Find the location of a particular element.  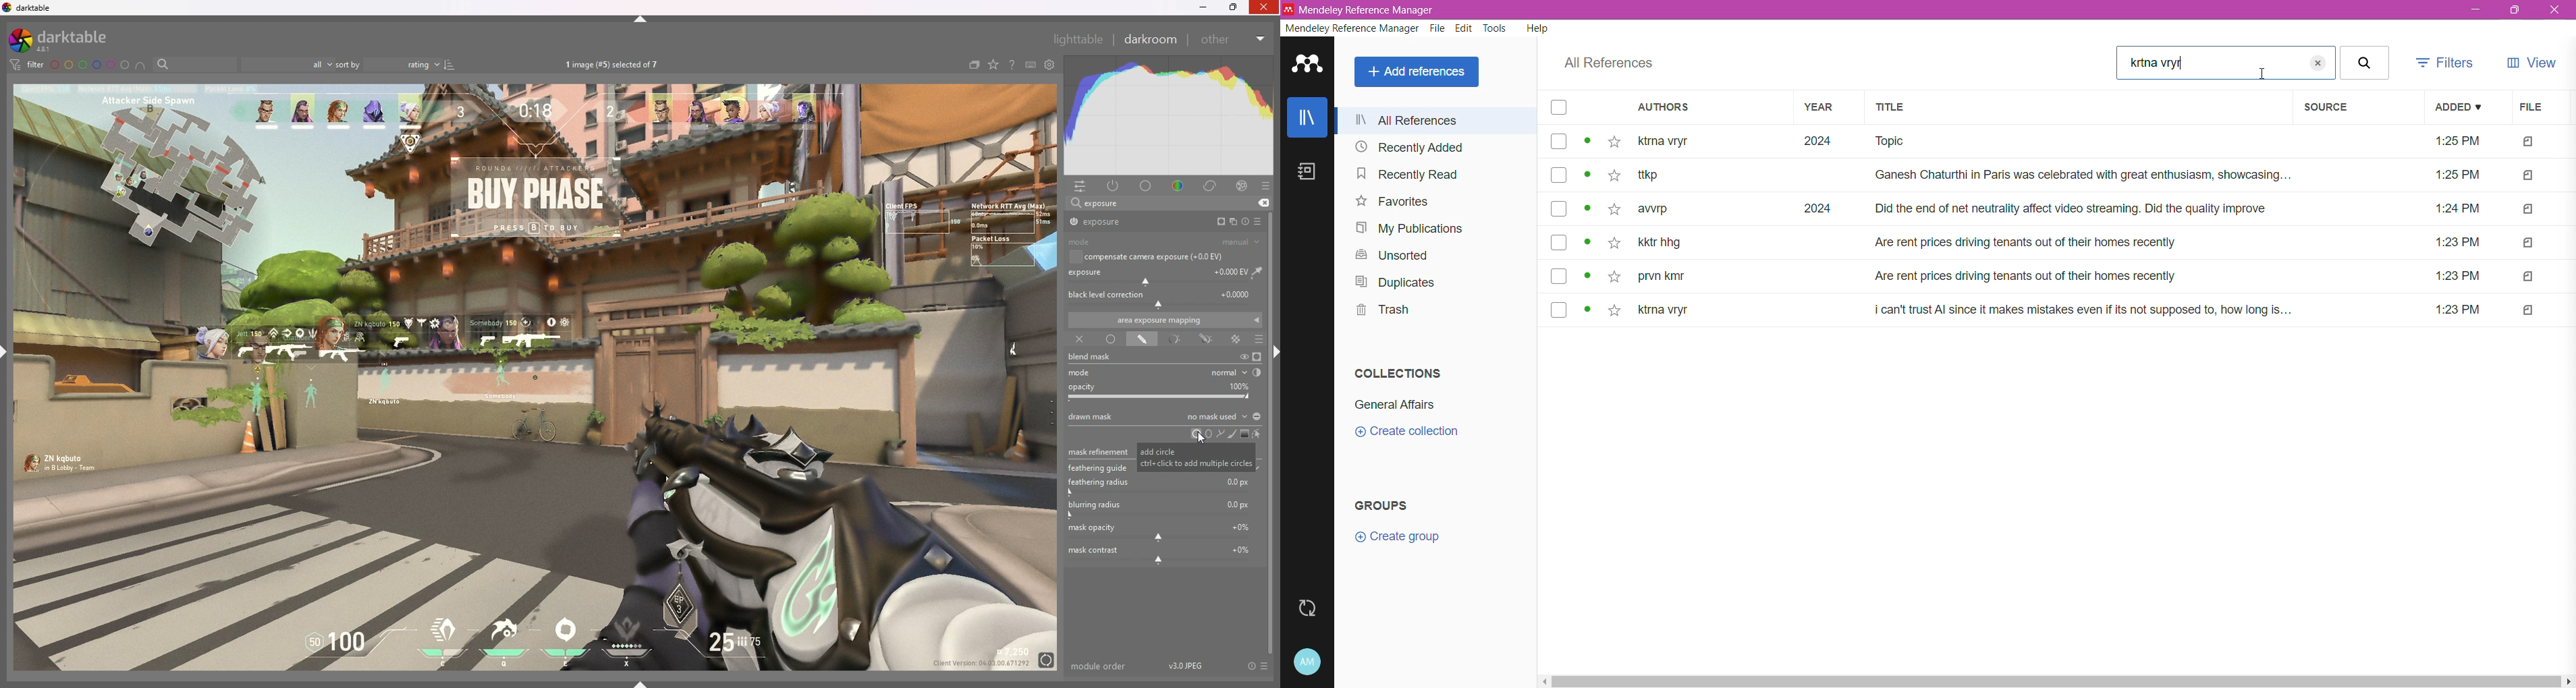

view status is located at coordinates (1589, 142).